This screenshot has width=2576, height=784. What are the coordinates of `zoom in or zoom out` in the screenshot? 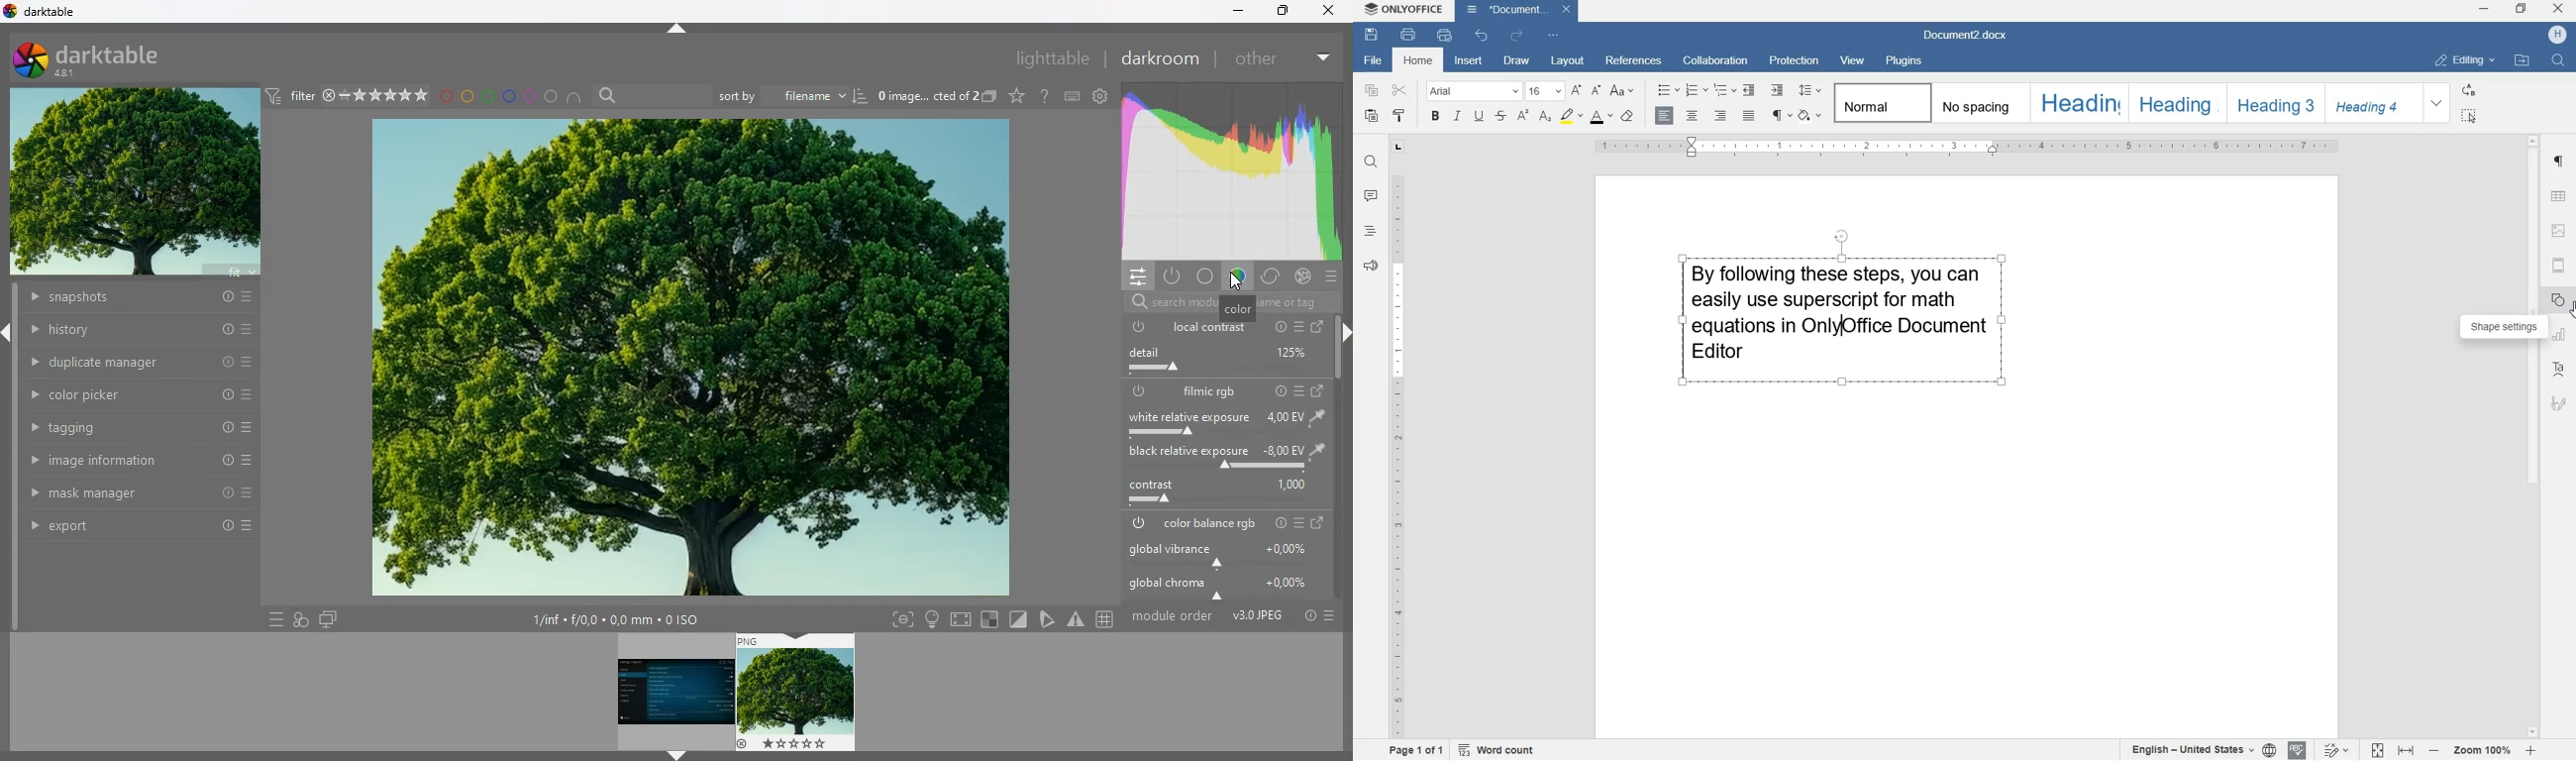 It's located at (2481, 749).